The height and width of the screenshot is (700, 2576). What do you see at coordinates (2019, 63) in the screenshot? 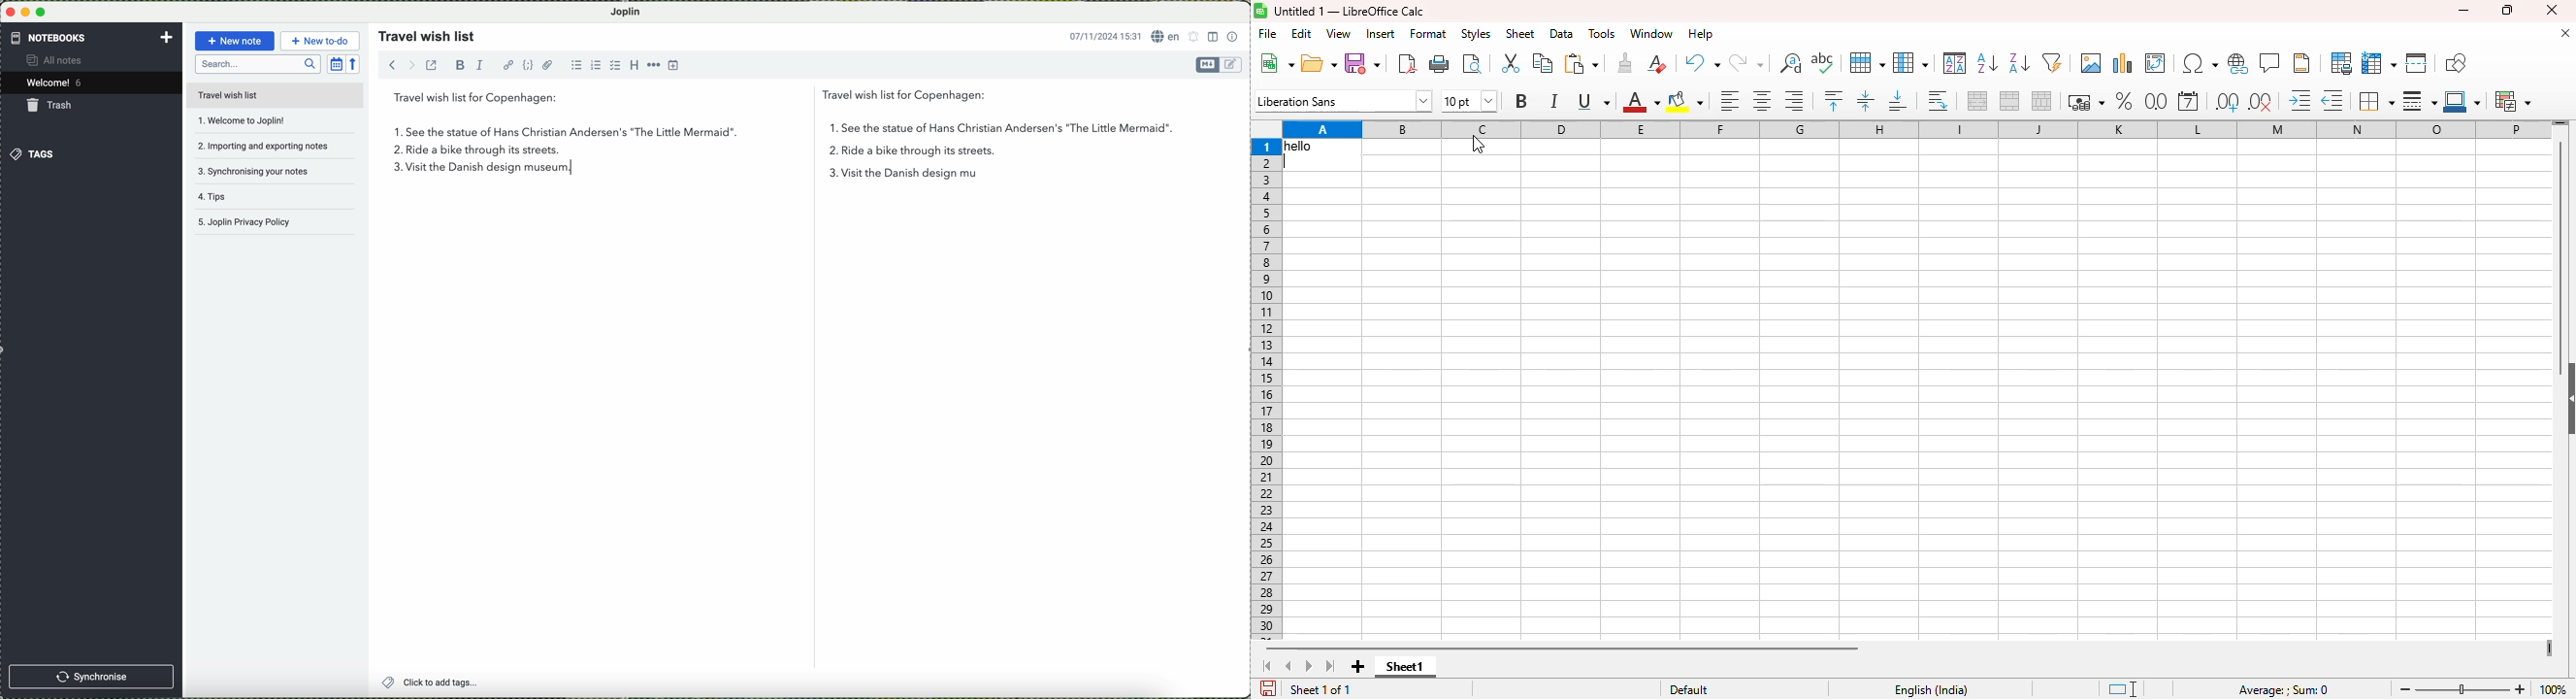
I see `sort descending` at bounding box center [2019, 63].